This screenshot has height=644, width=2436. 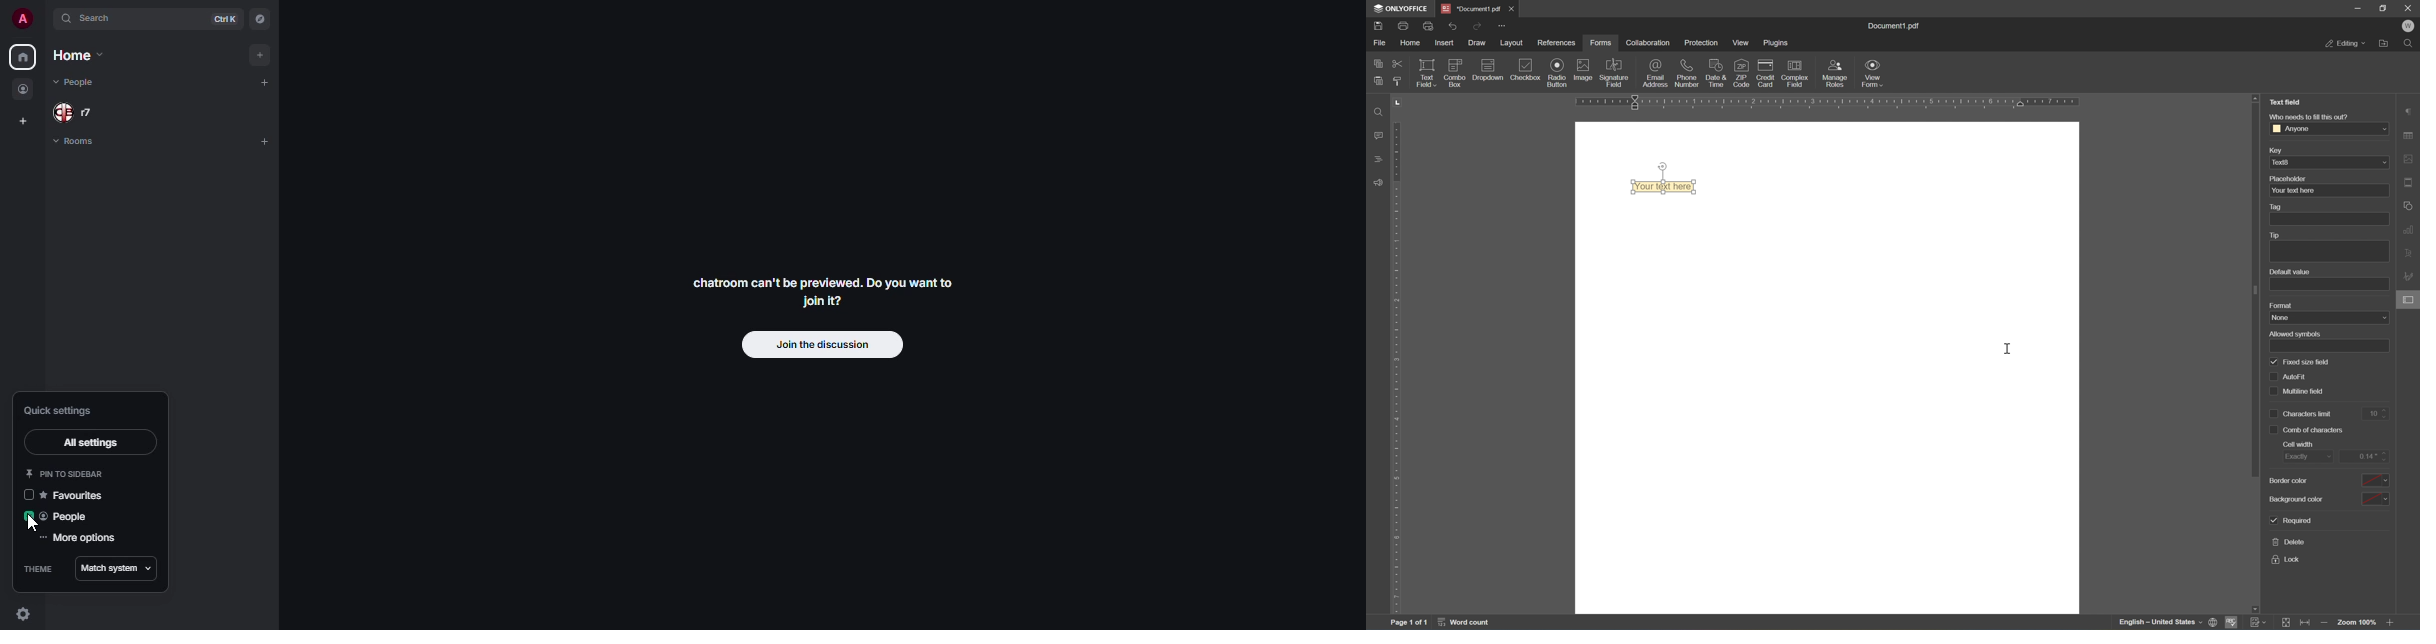 I want to click on insert fixed text field, so click(x=1478, y=77).